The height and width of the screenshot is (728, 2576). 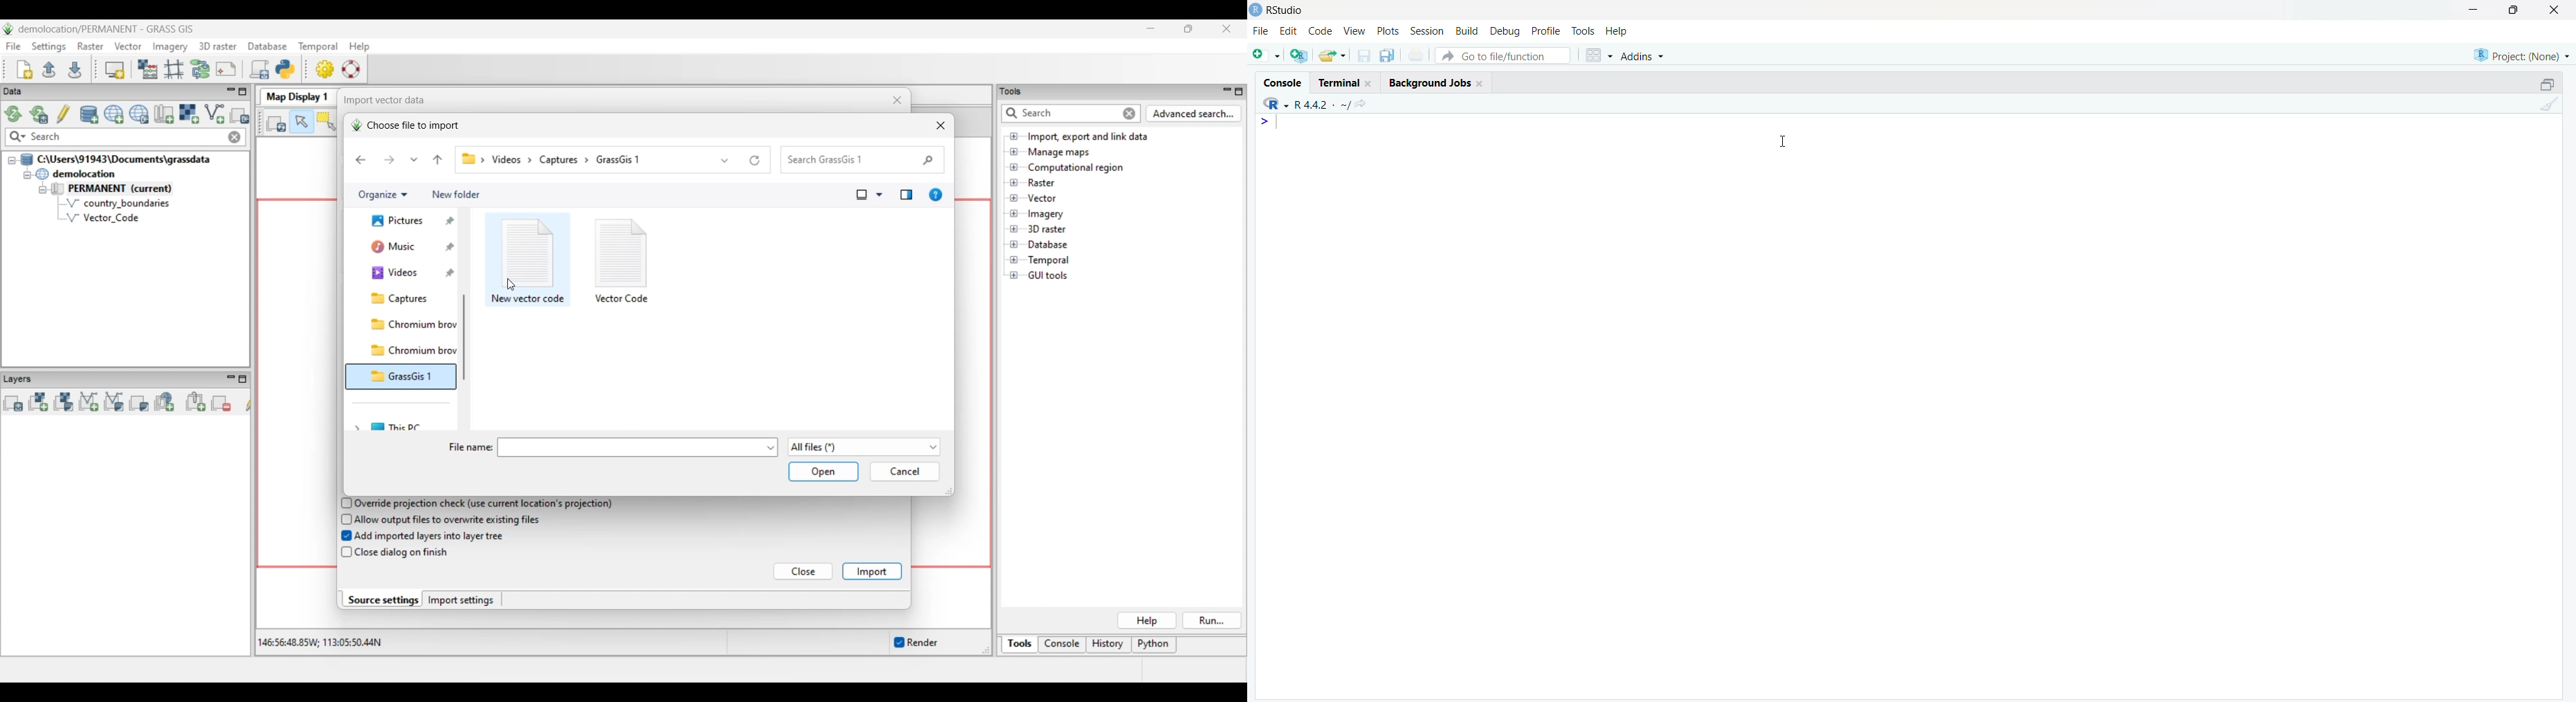 I want to click on close, so click(x=2555, y=9).